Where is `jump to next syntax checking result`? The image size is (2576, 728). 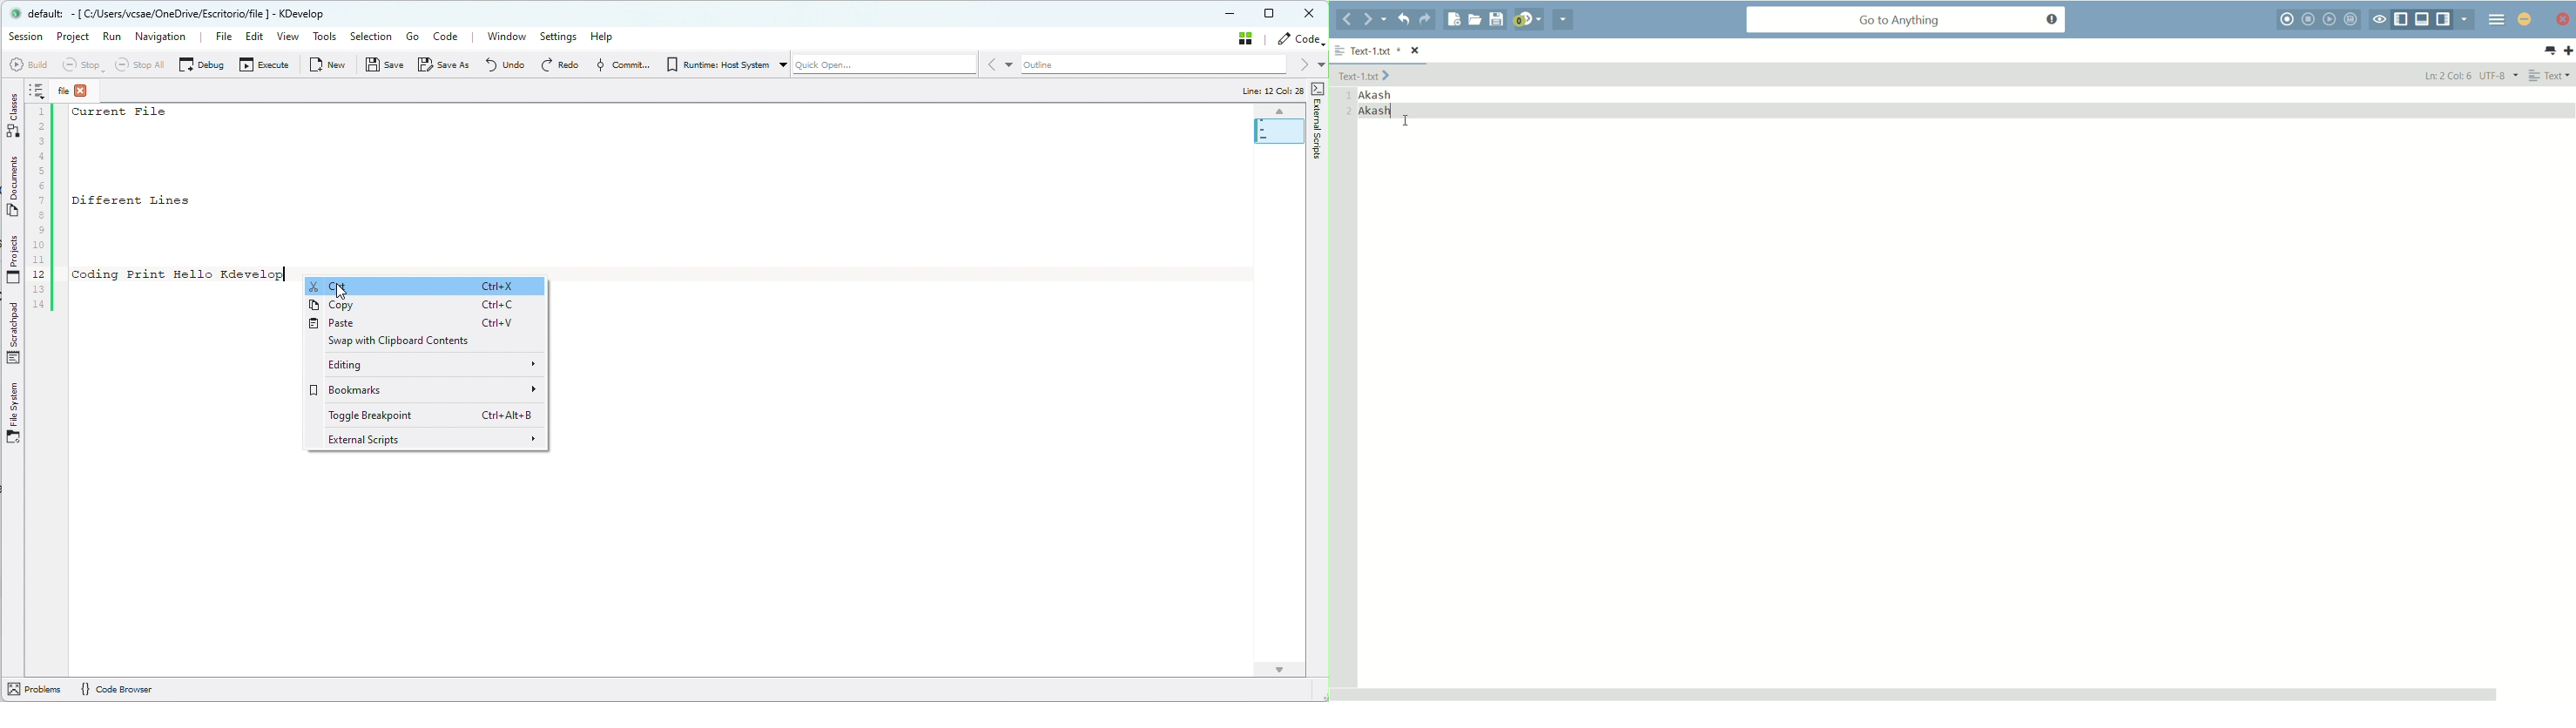
jump to next syntax checking result is located at coordinates (1528, 21).